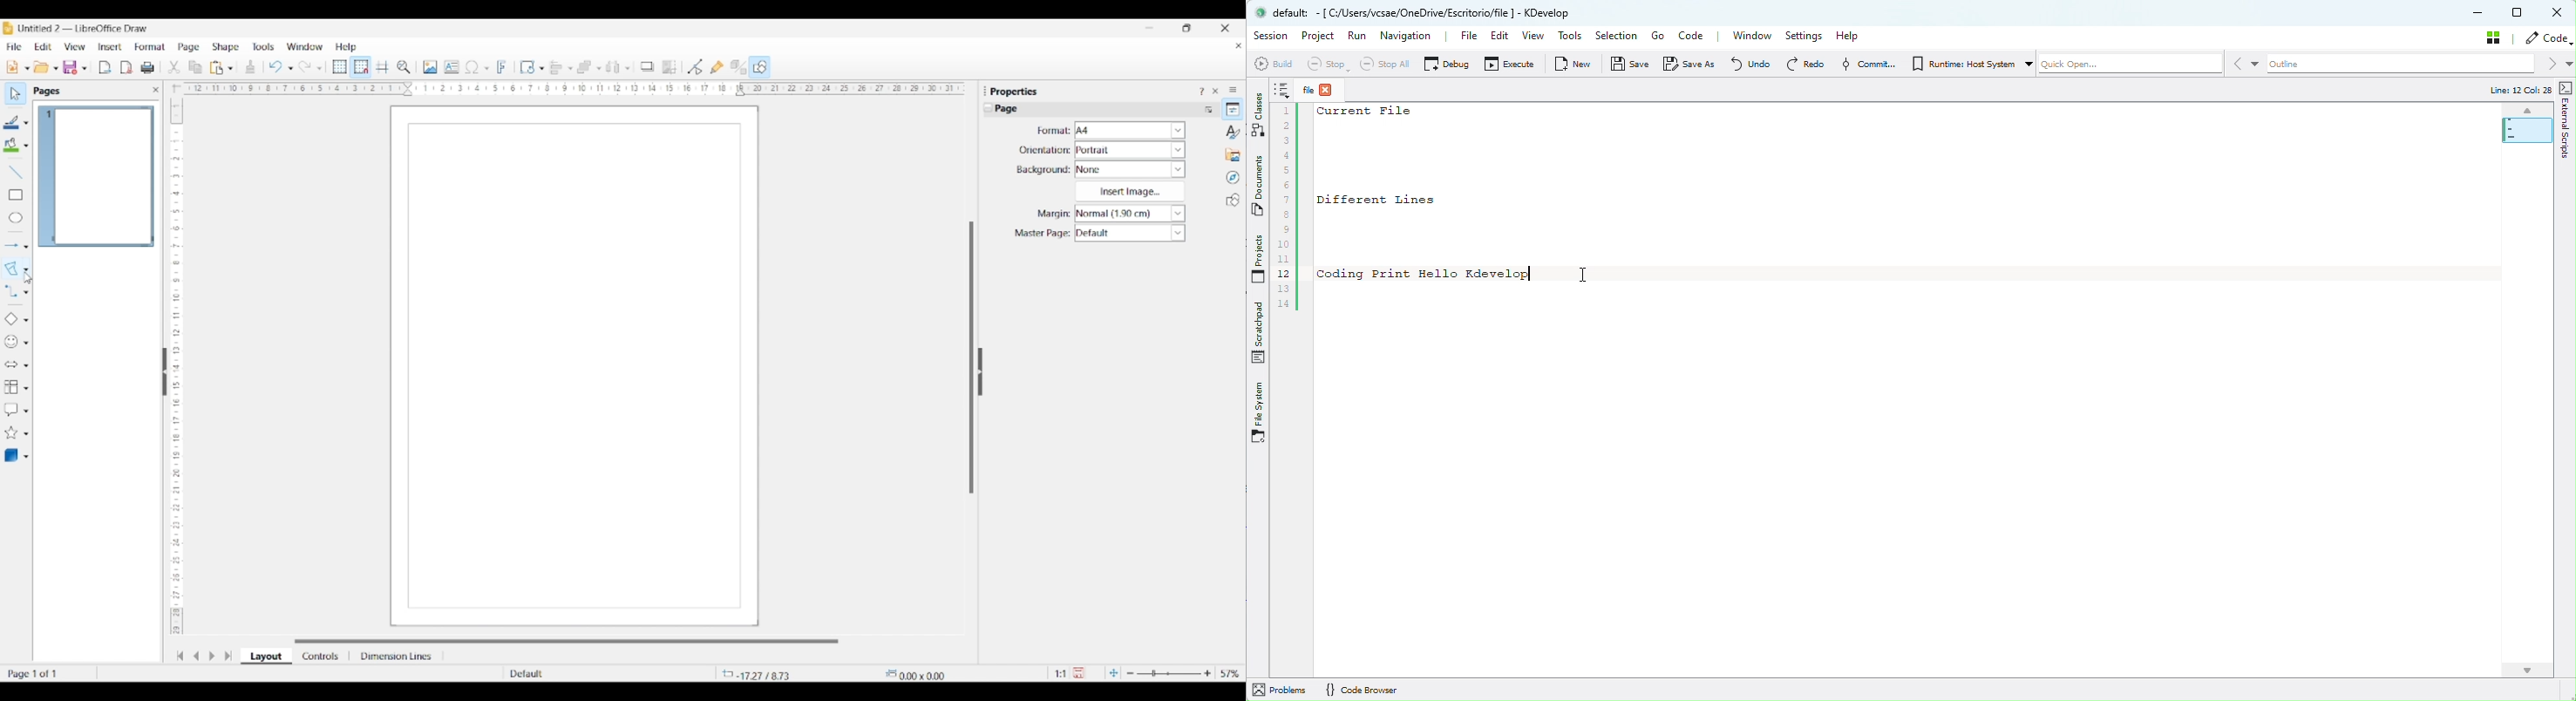 The height and width of the screenshot is (728, 2576). What do you see at coordinates (180, 656) in the screenshot?
I see `Jump to first slide` at bounding box center [180, 656].